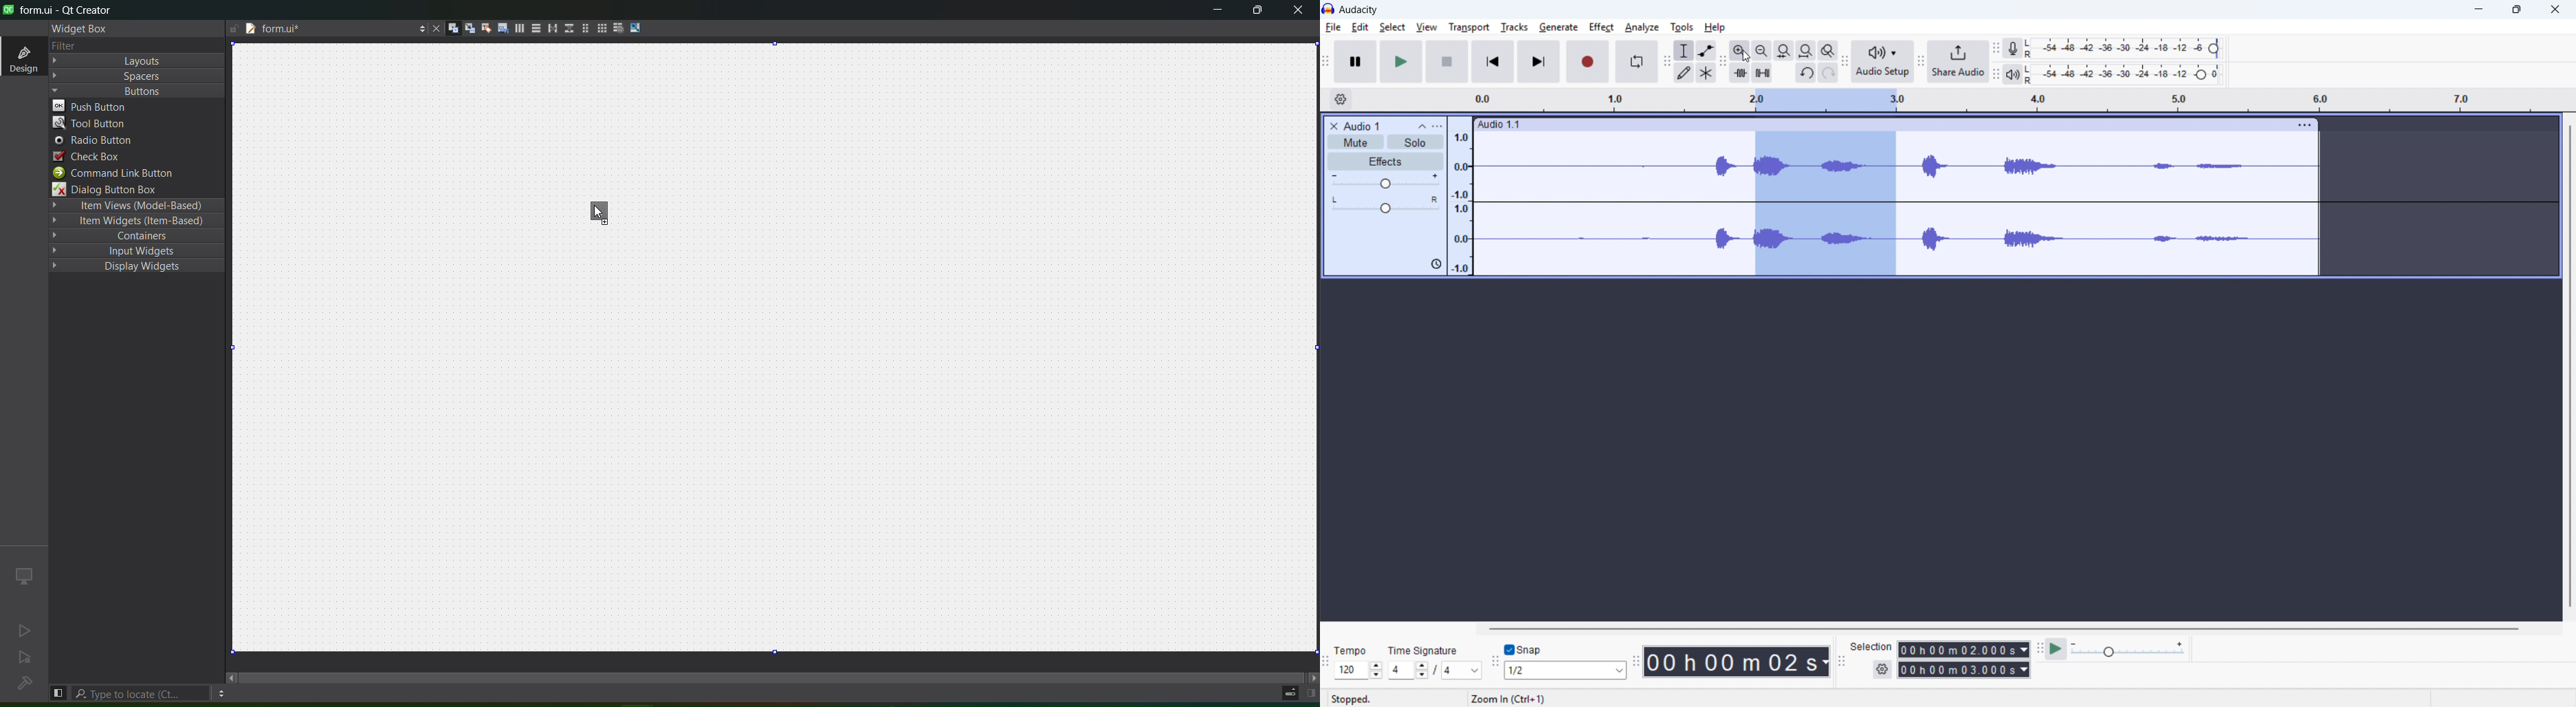  What do you see at coordinates (138, 61) in the screenshot?
I see `Layout` at bounding box center [138, 61].